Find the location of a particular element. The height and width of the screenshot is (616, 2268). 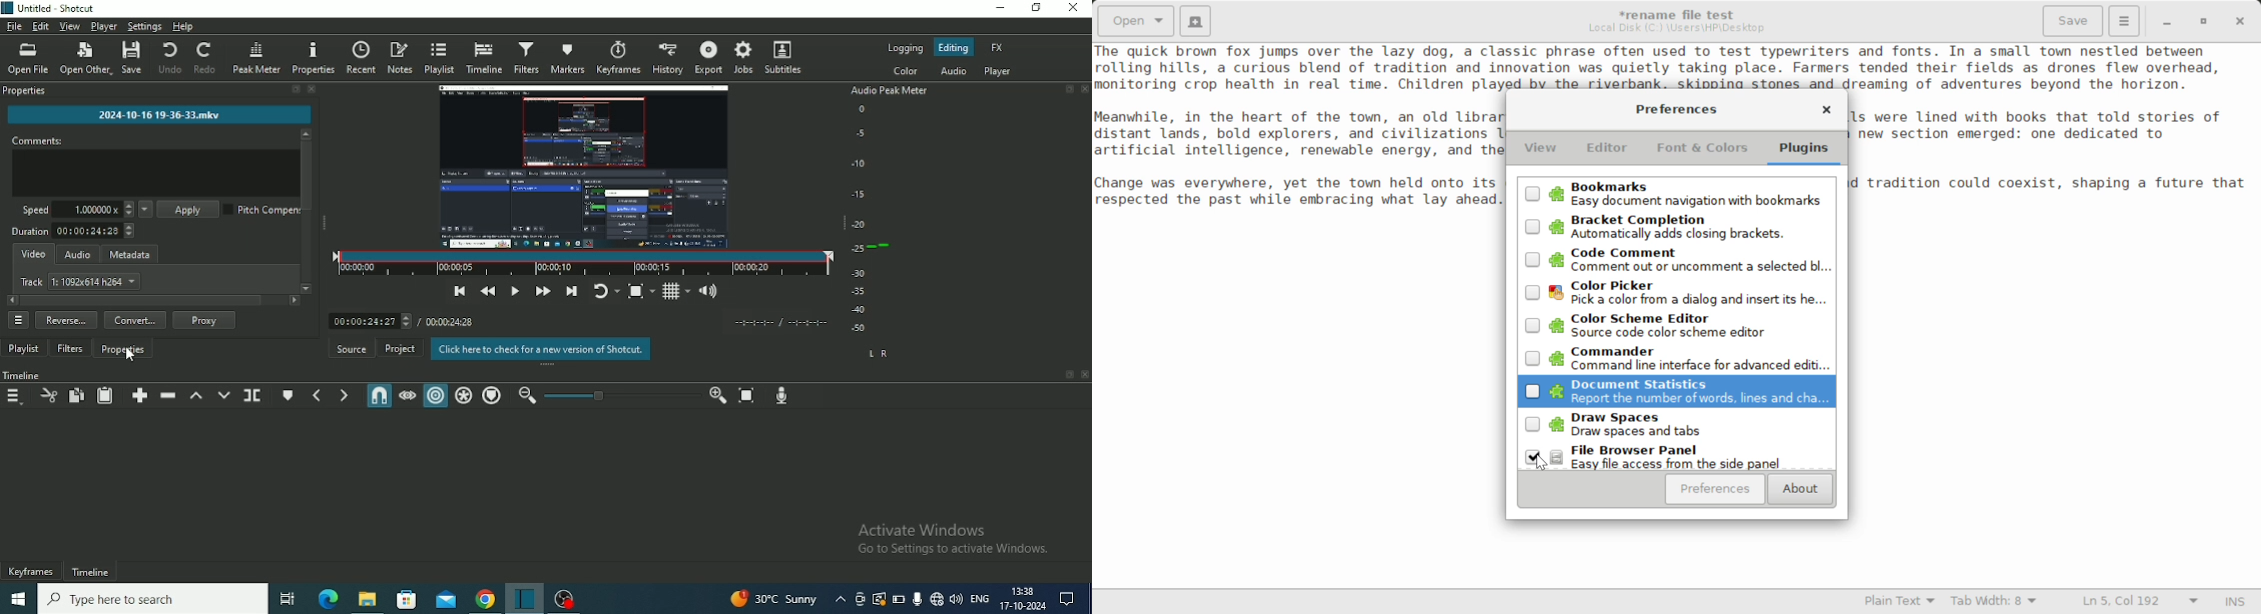

Open Other is located at coordinates (85, 57).